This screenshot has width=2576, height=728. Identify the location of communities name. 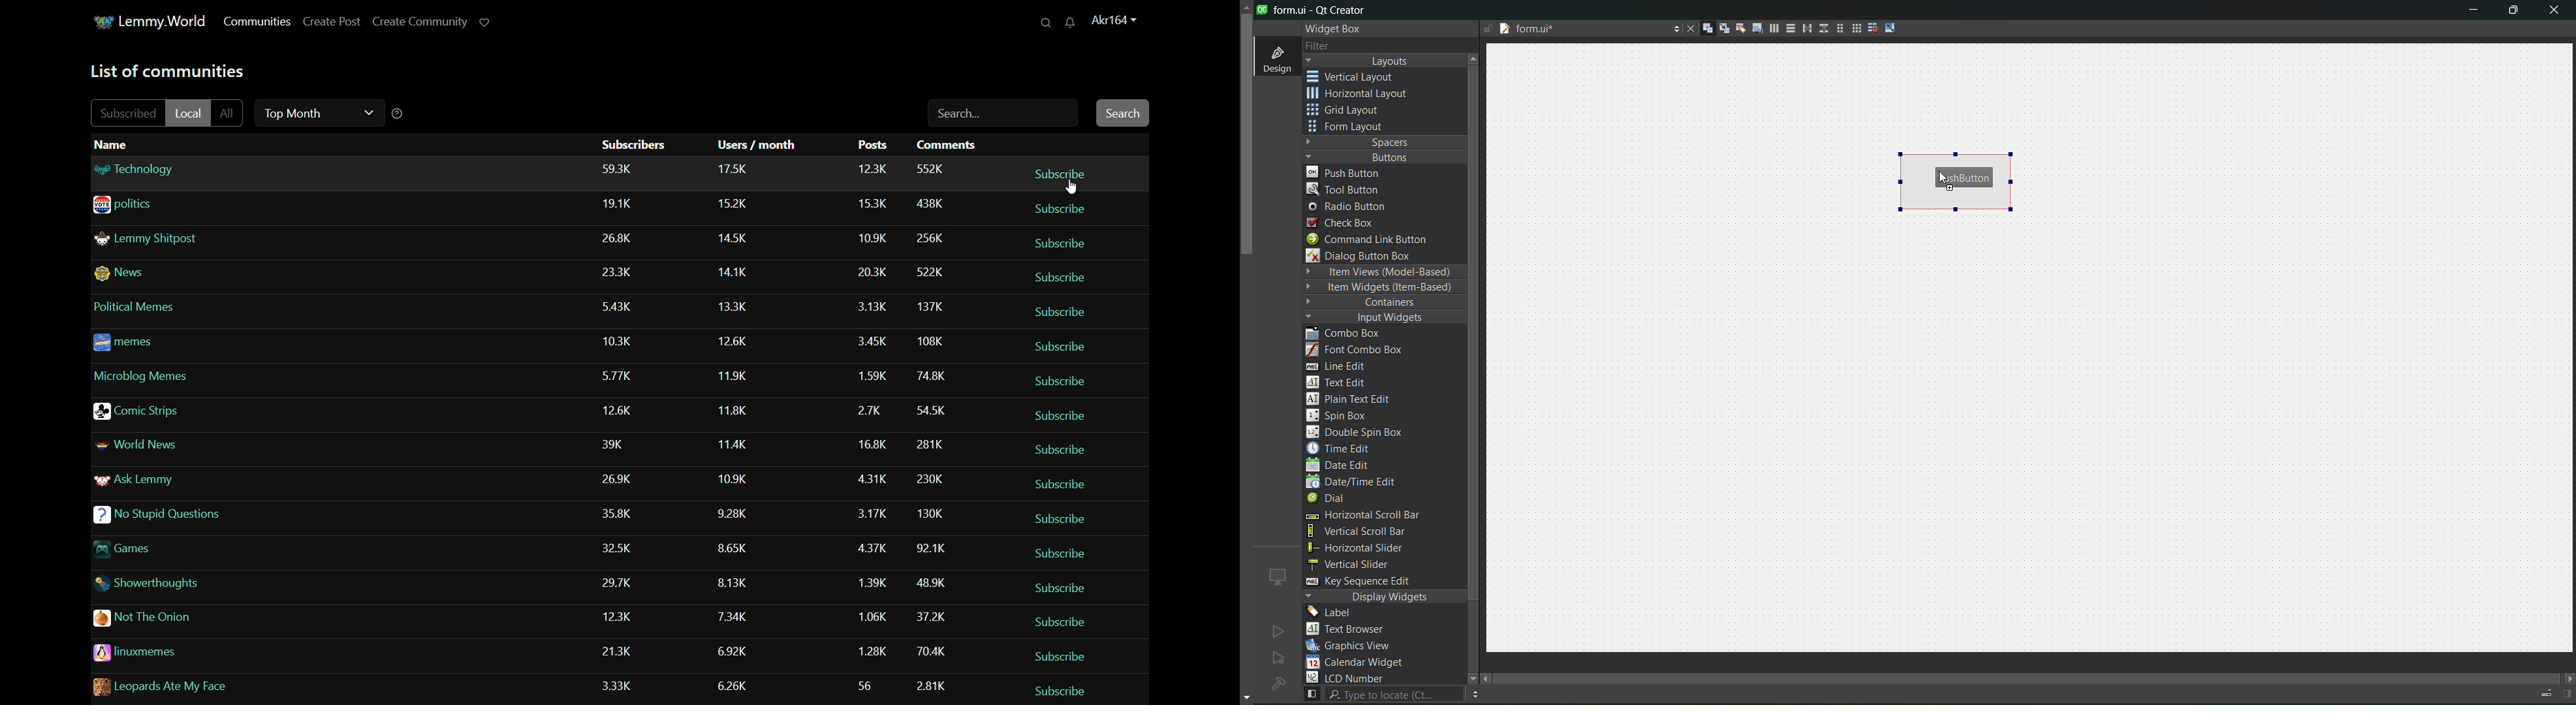
(281, 204).